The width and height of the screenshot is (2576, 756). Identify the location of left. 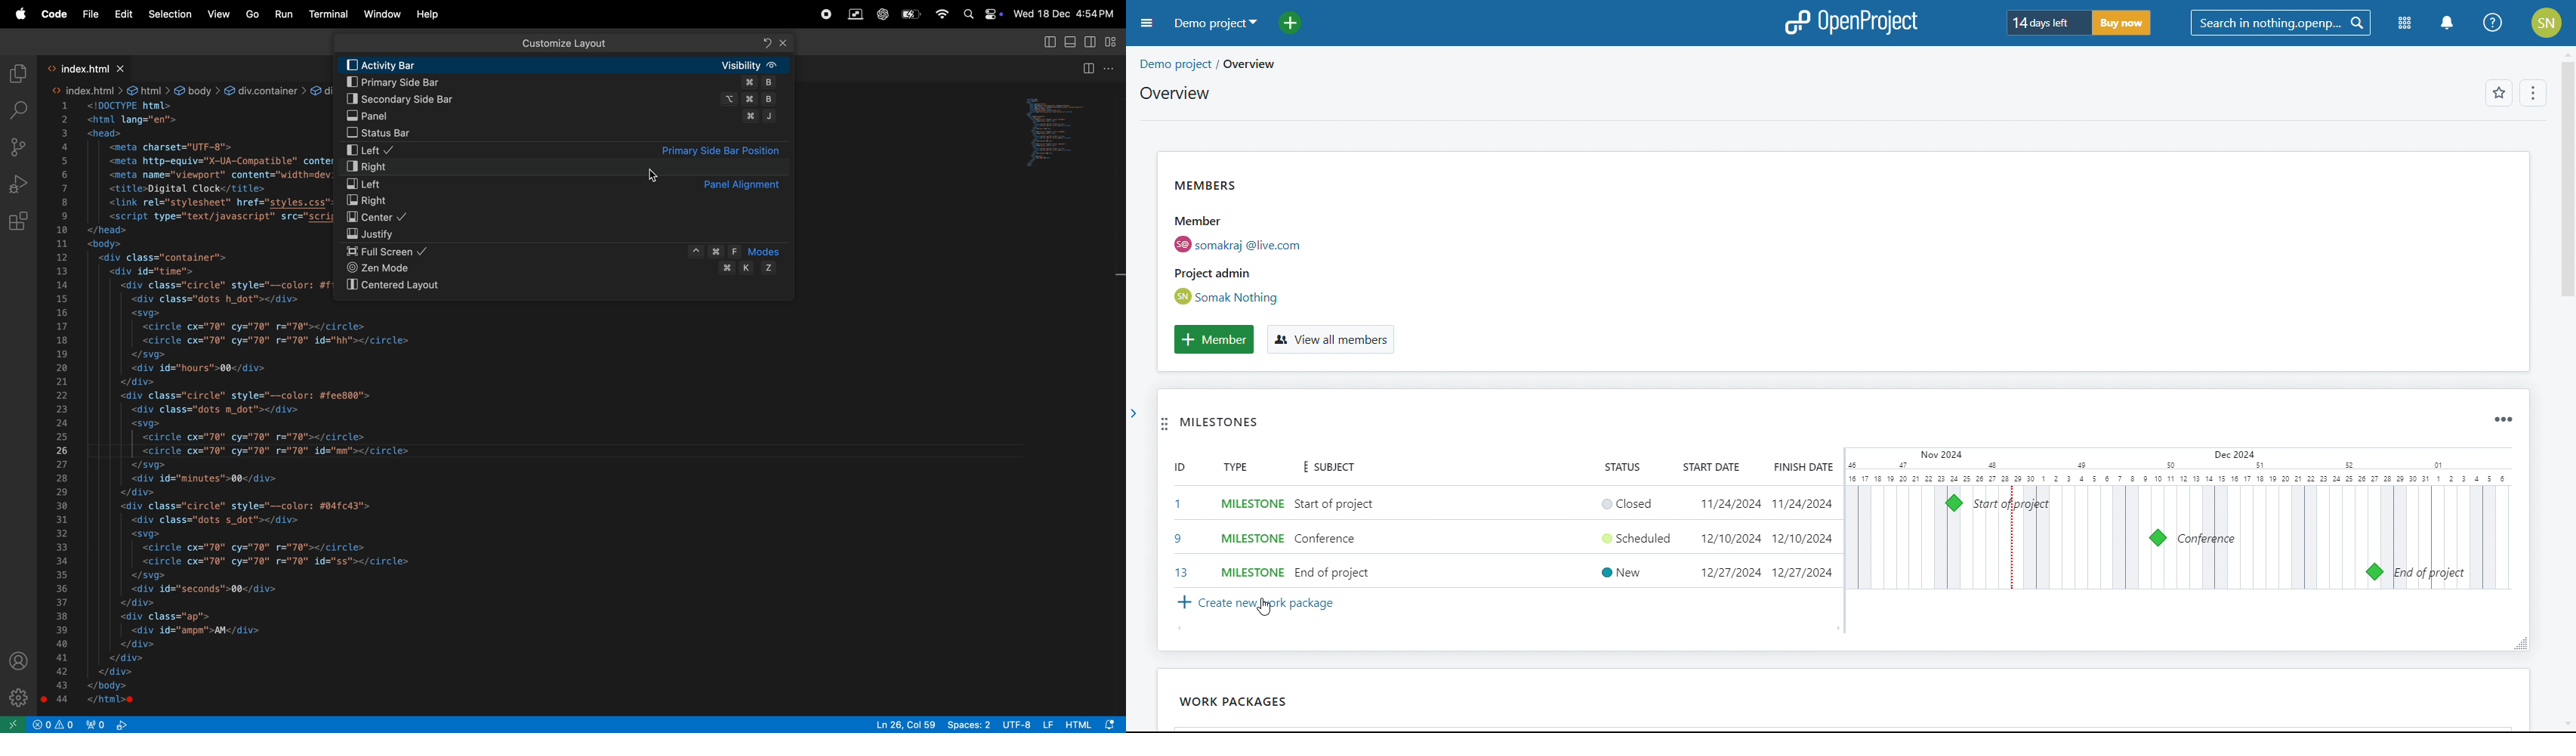
(566, 150).